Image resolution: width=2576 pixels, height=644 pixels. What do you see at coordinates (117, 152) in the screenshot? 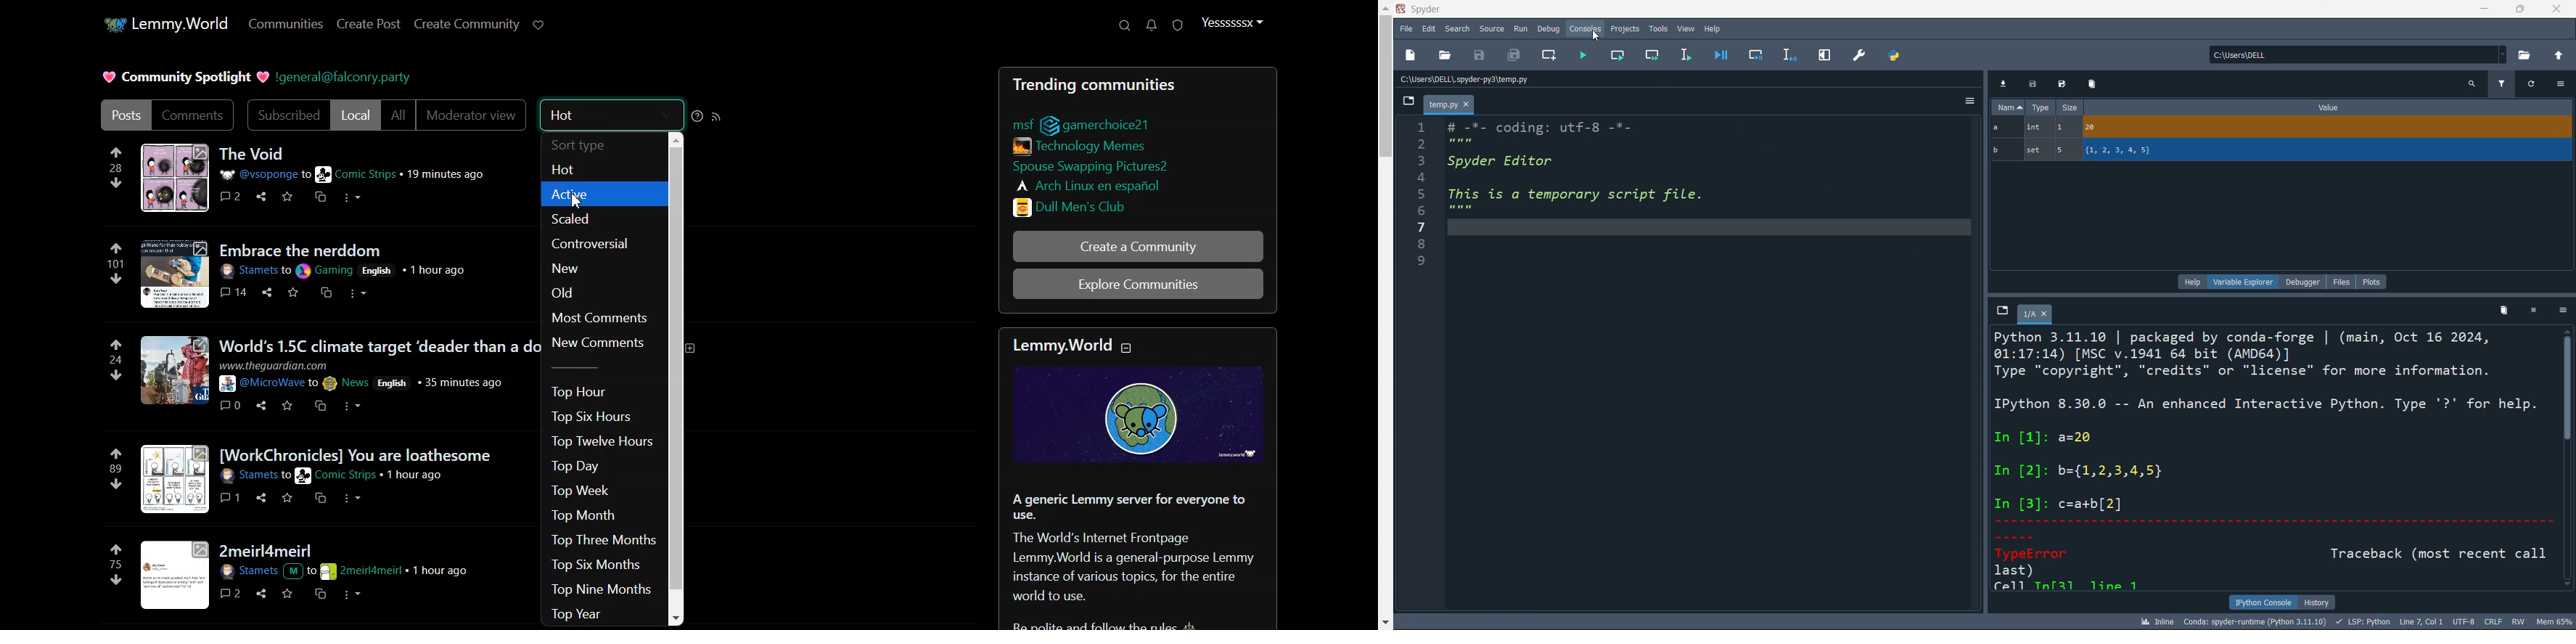
I see `upvote` at bounding box center [117, 152].